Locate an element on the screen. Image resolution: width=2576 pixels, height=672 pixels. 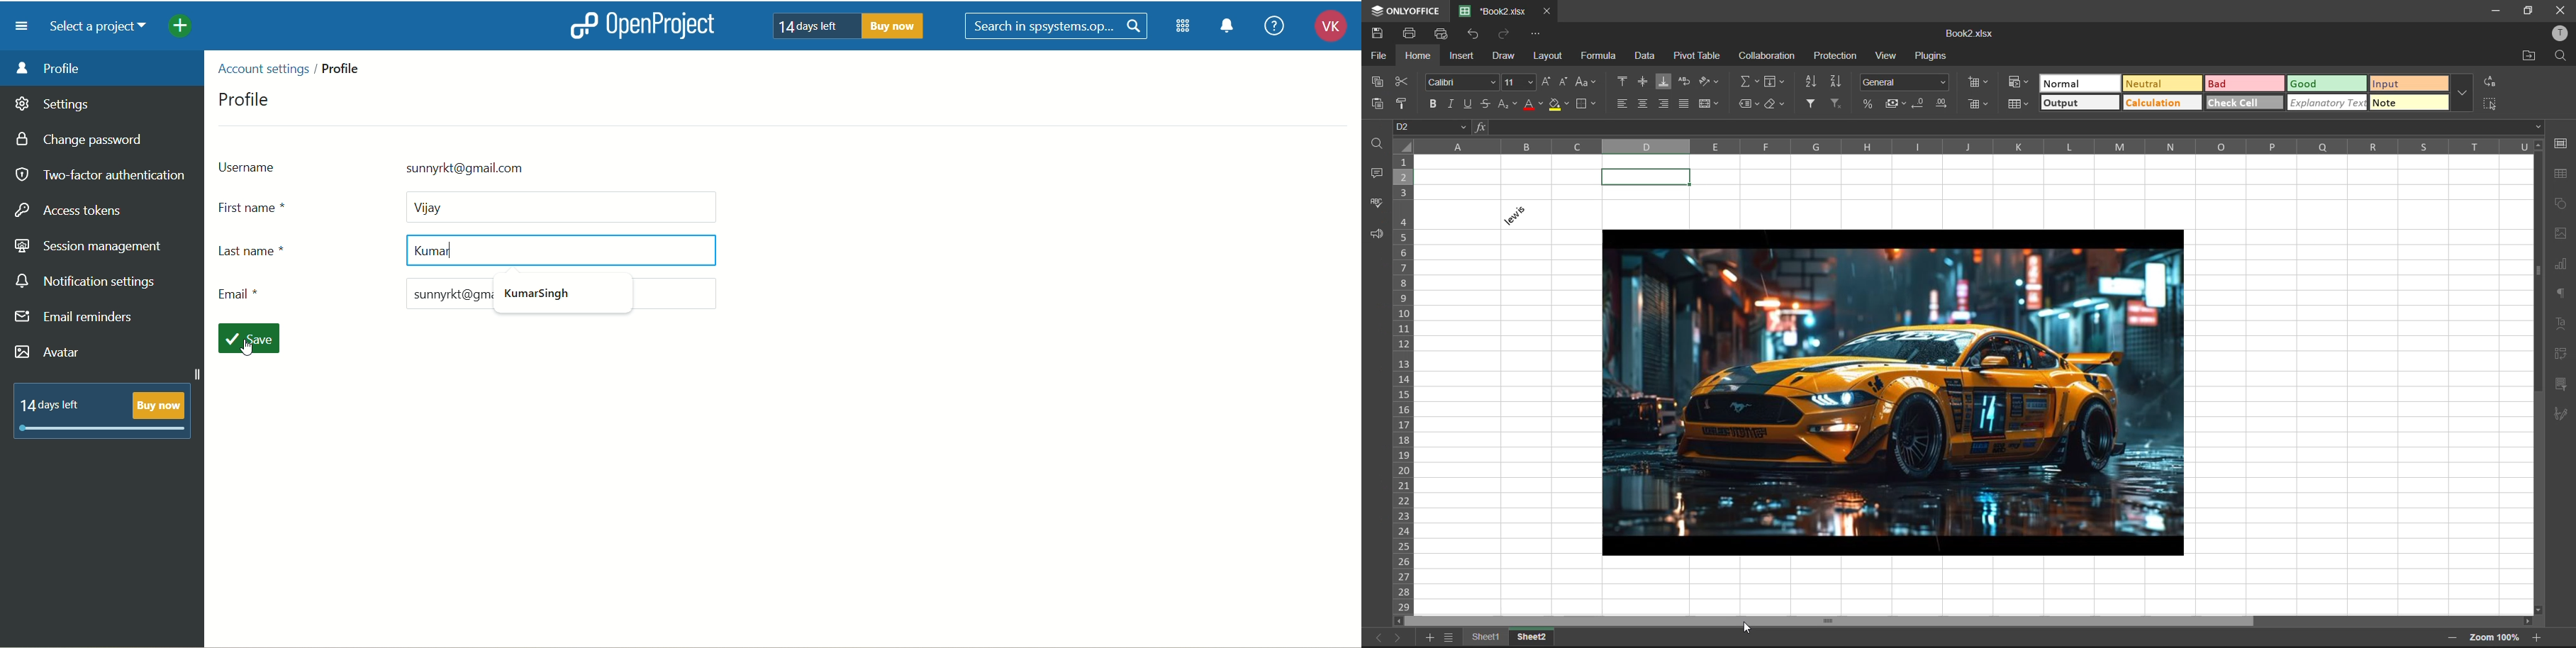
add project is located at coordinates (190, 28).